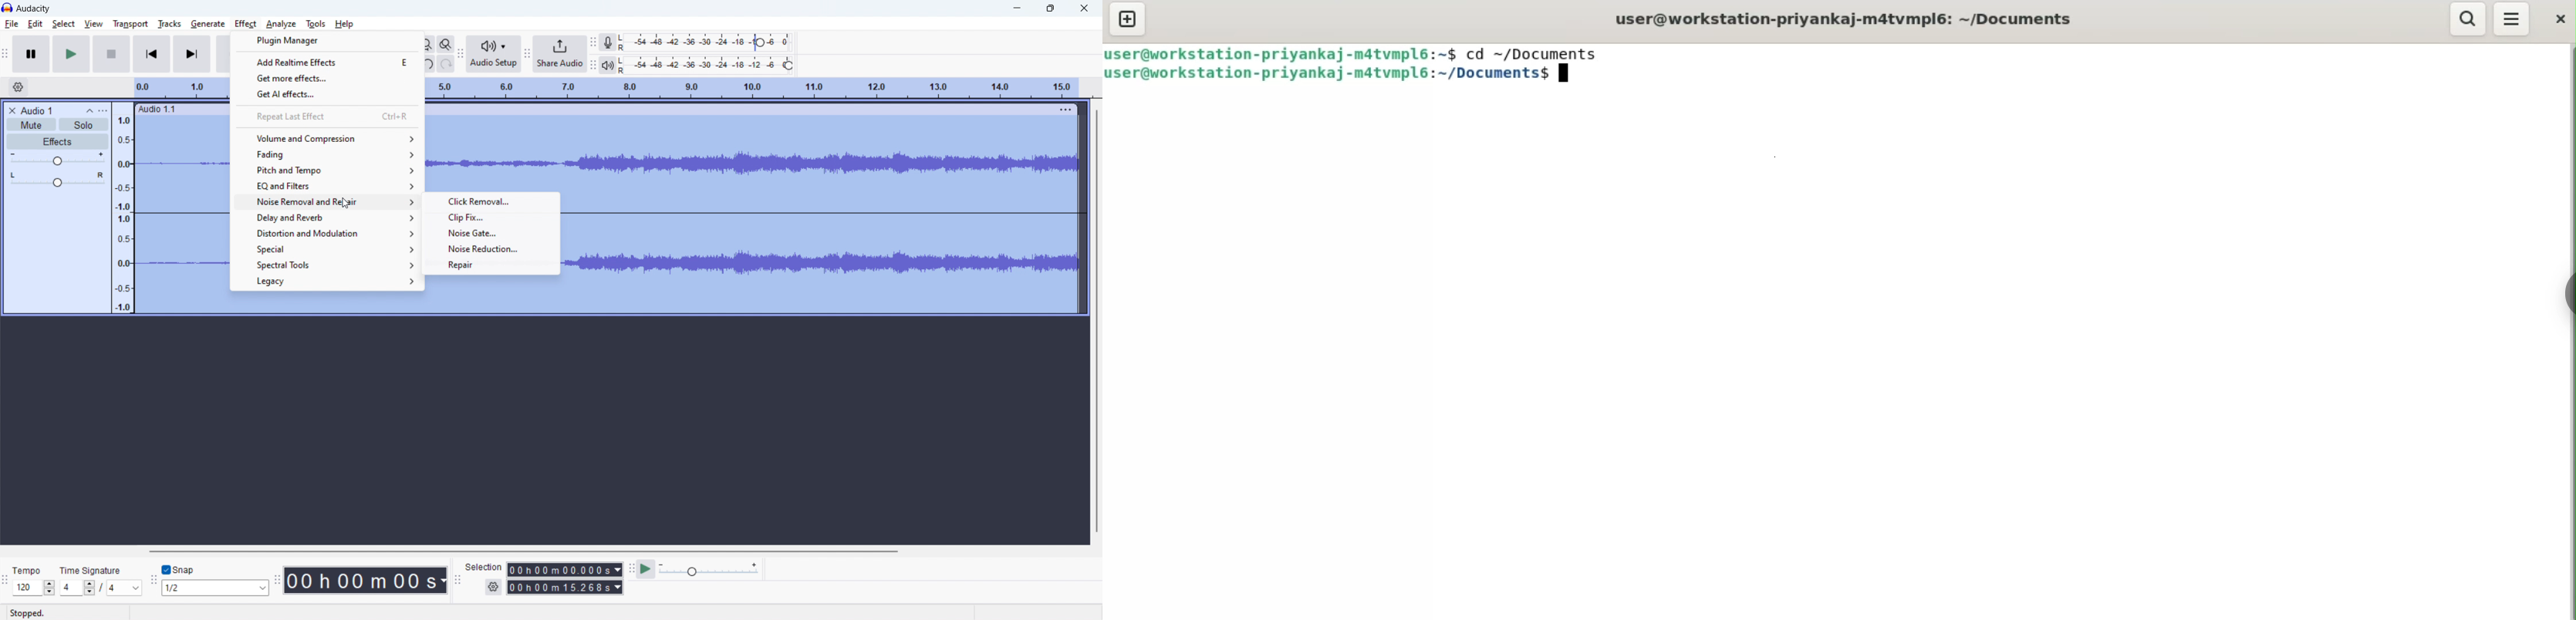 The height and width of the screenshot is (644, 2576). What do you see at coordinates (326, 138) in the screenshot?
I see `volume and compression` at bounding box center [326, 138].